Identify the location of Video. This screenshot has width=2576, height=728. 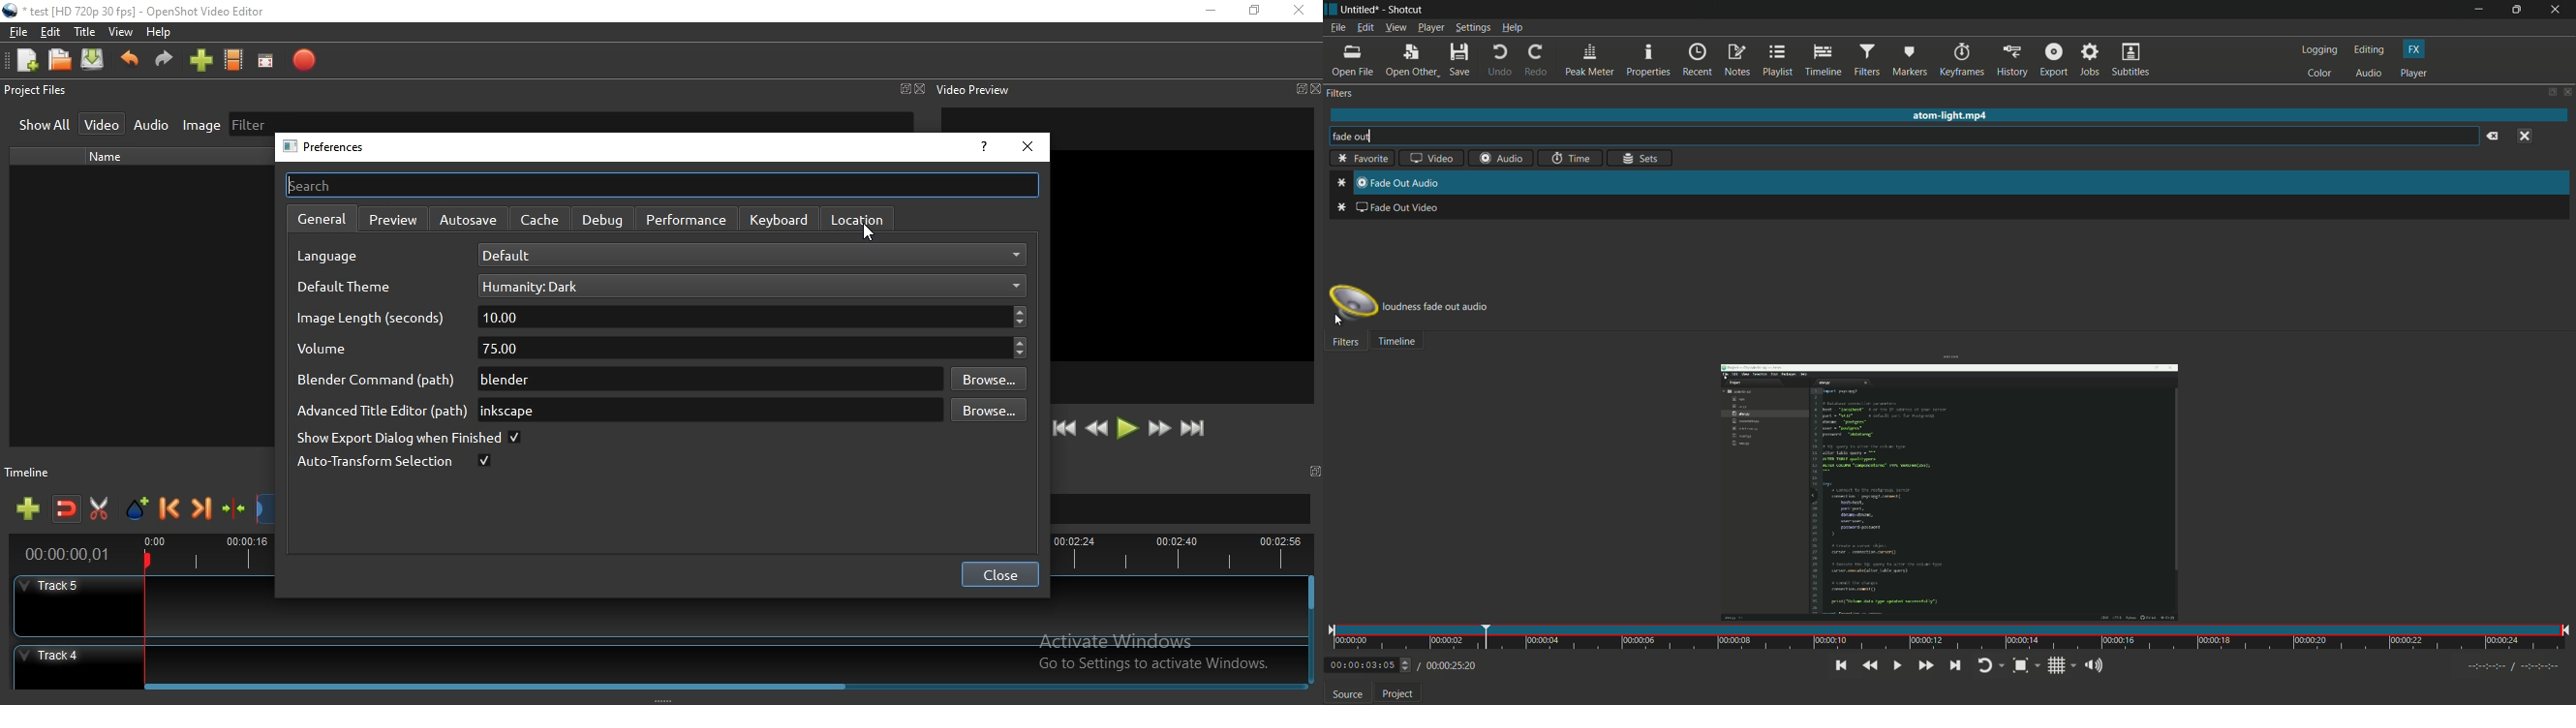
(104, 123).